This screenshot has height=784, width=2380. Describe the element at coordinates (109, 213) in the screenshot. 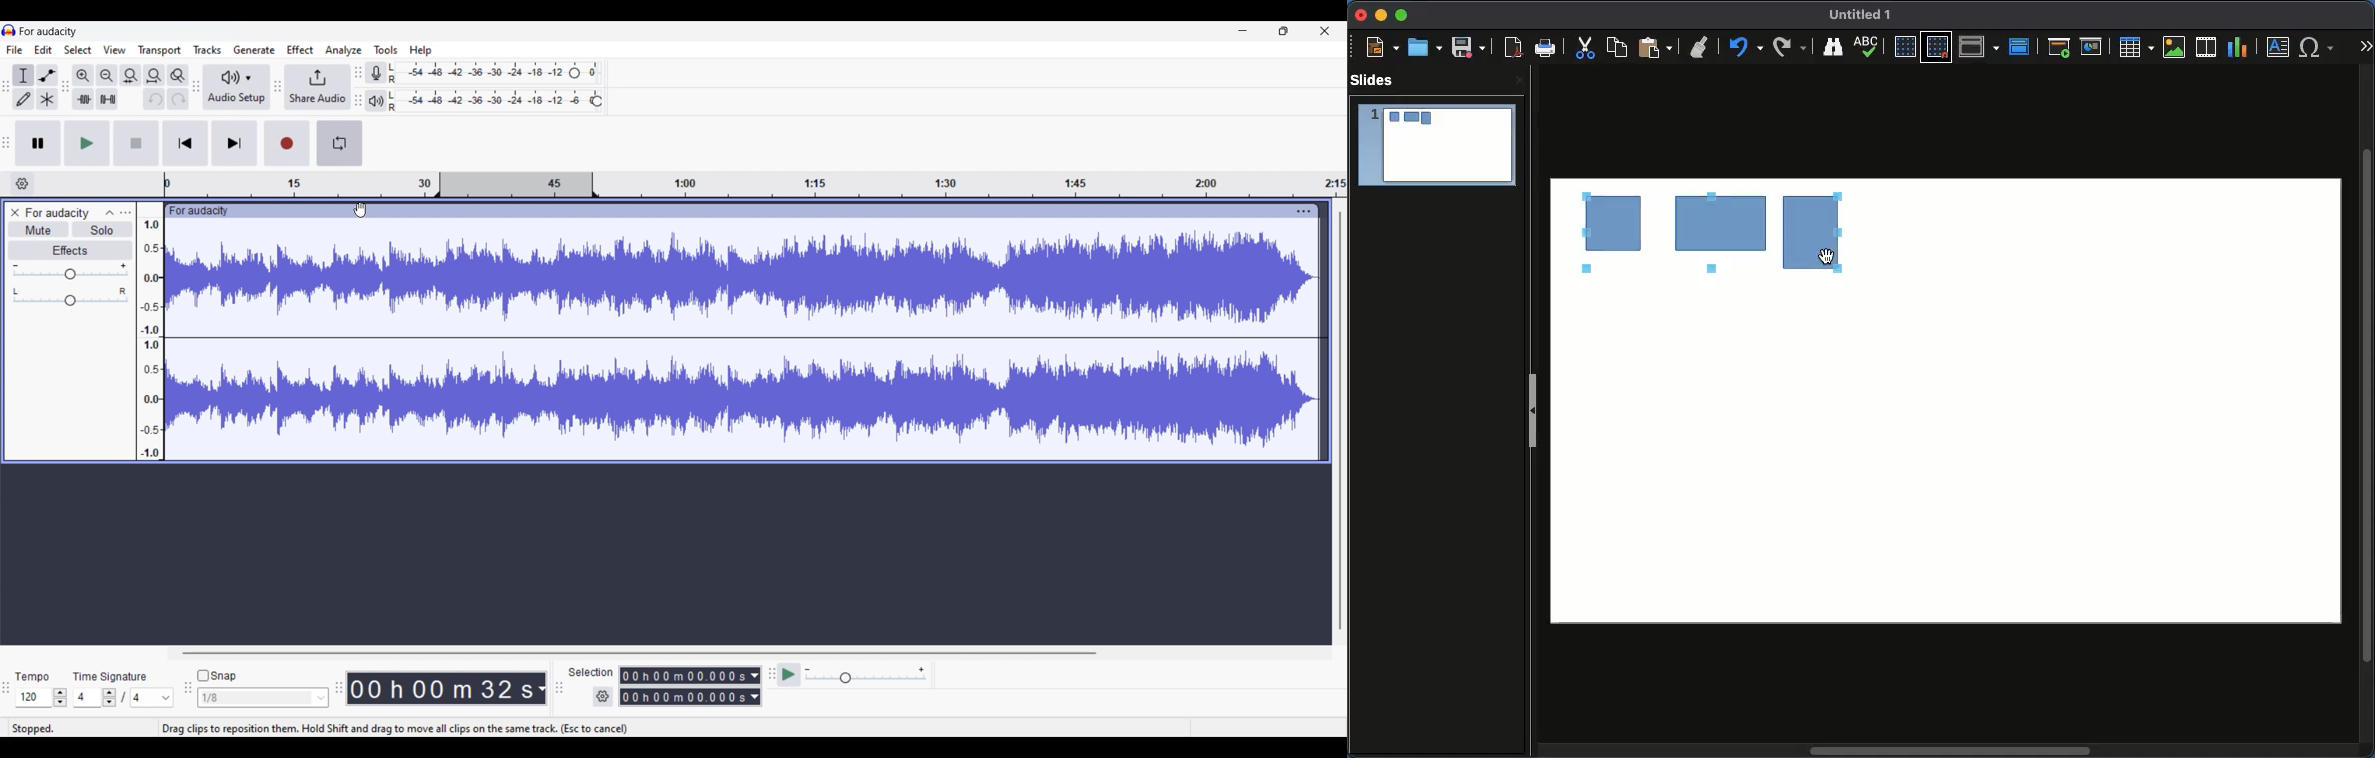

I see `Collapse` at that location.